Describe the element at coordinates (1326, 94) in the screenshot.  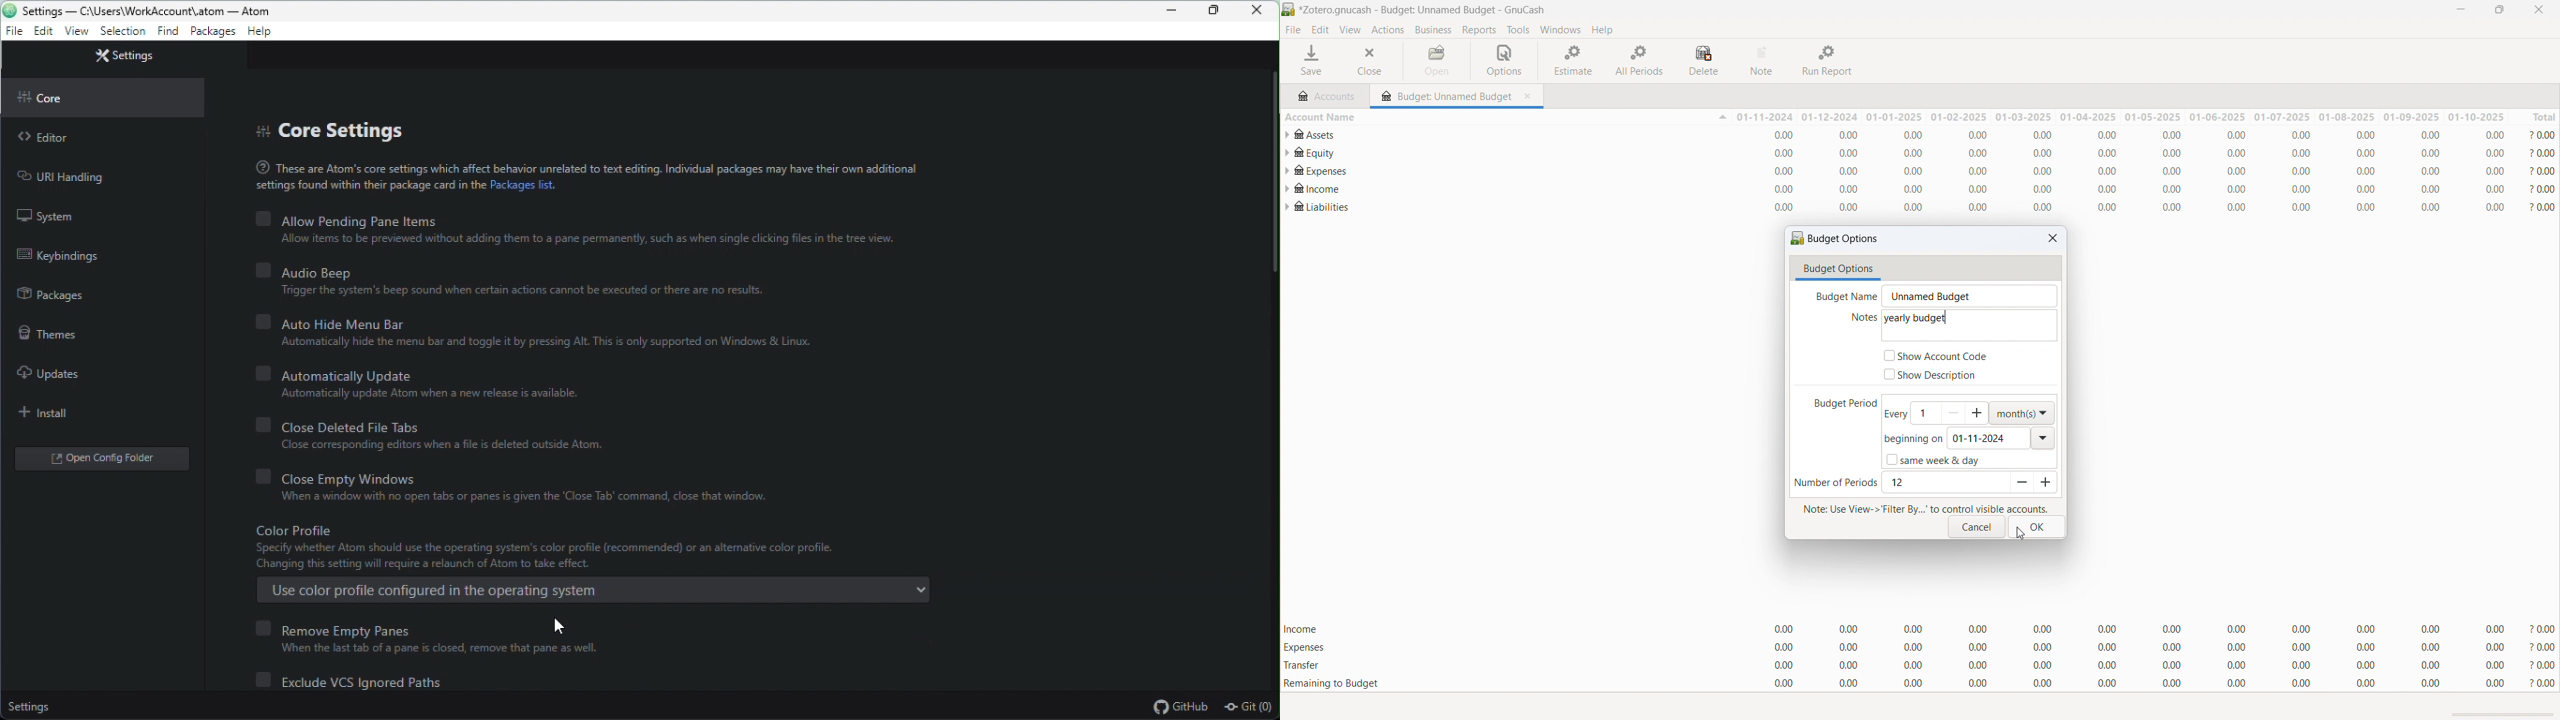
I see `accounts` at that location.